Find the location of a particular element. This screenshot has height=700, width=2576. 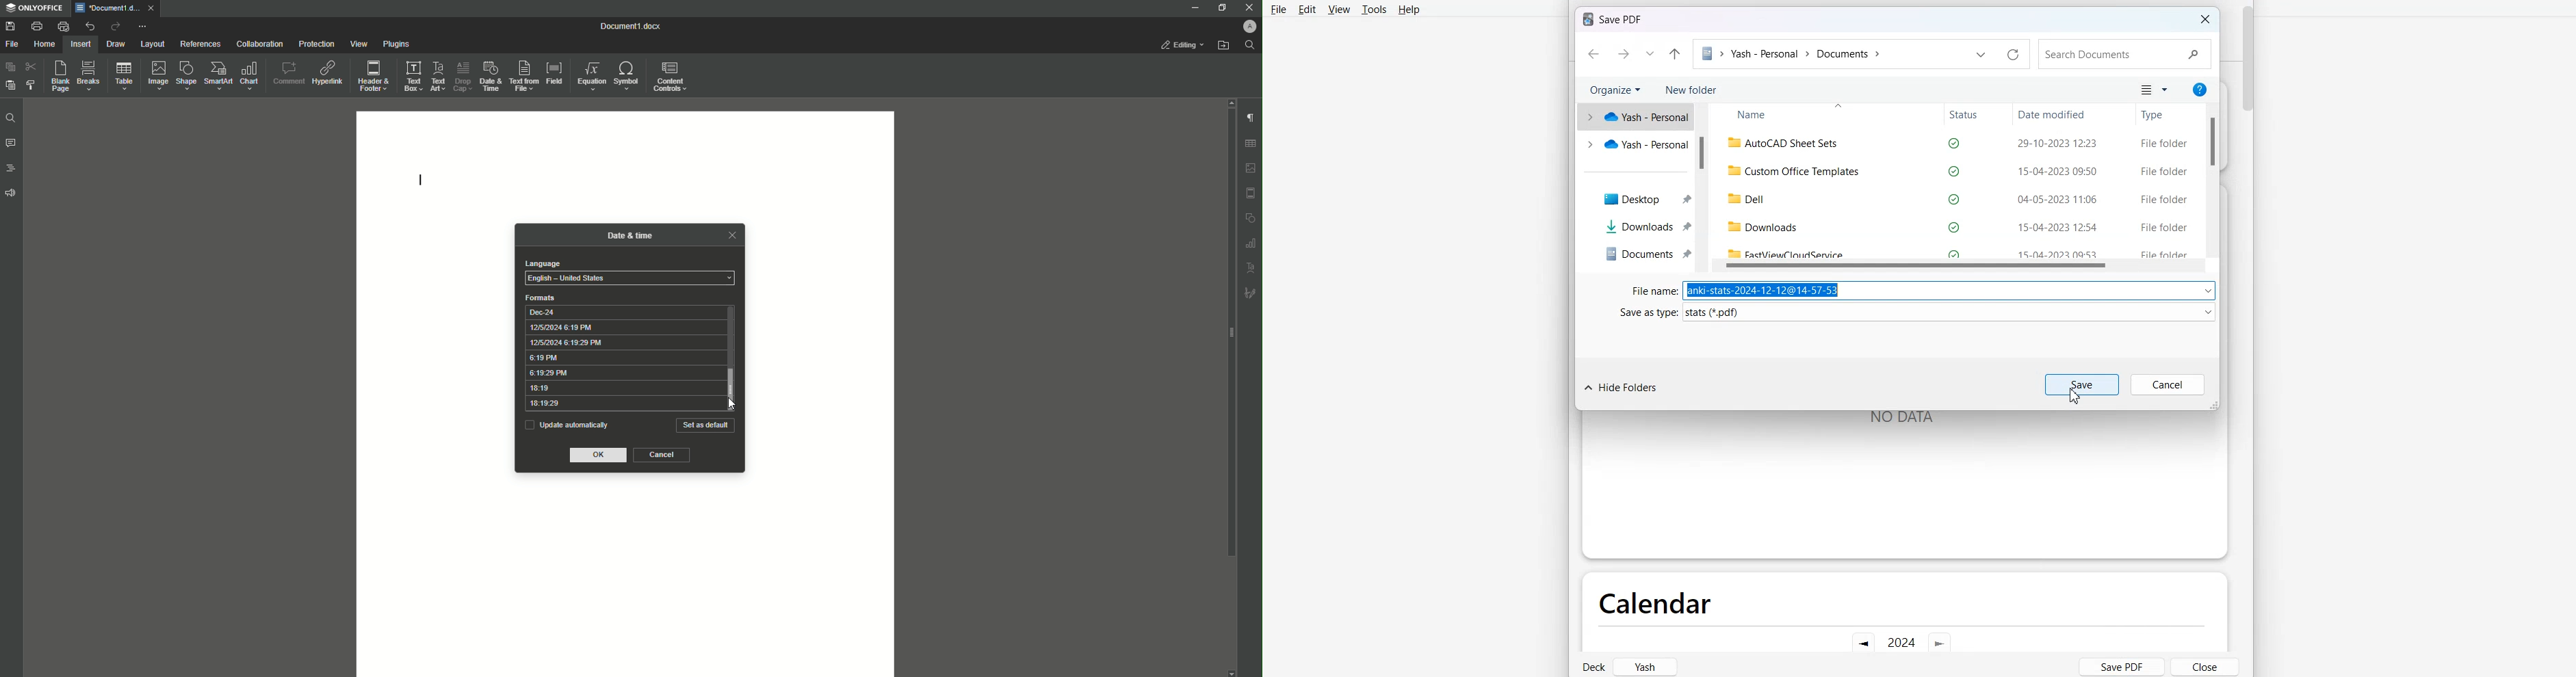

close is located at coordinates (731, 234).